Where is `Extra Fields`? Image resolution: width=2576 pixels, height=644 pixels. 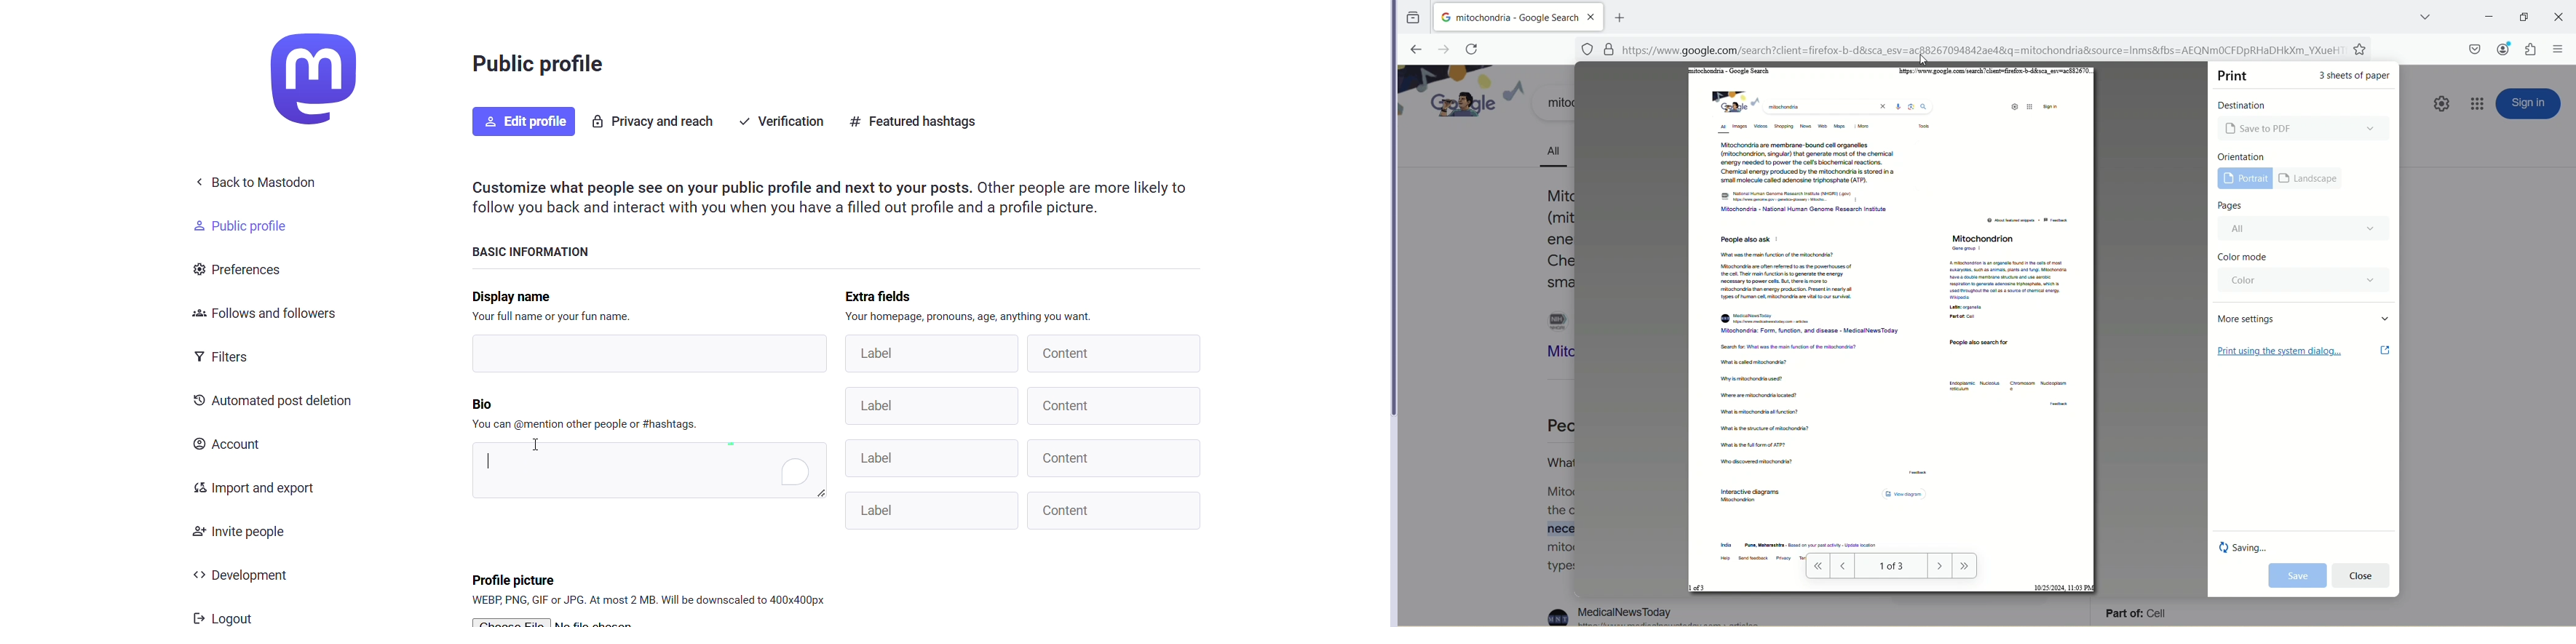 Extra Fields is located at coordinates (894, 290).